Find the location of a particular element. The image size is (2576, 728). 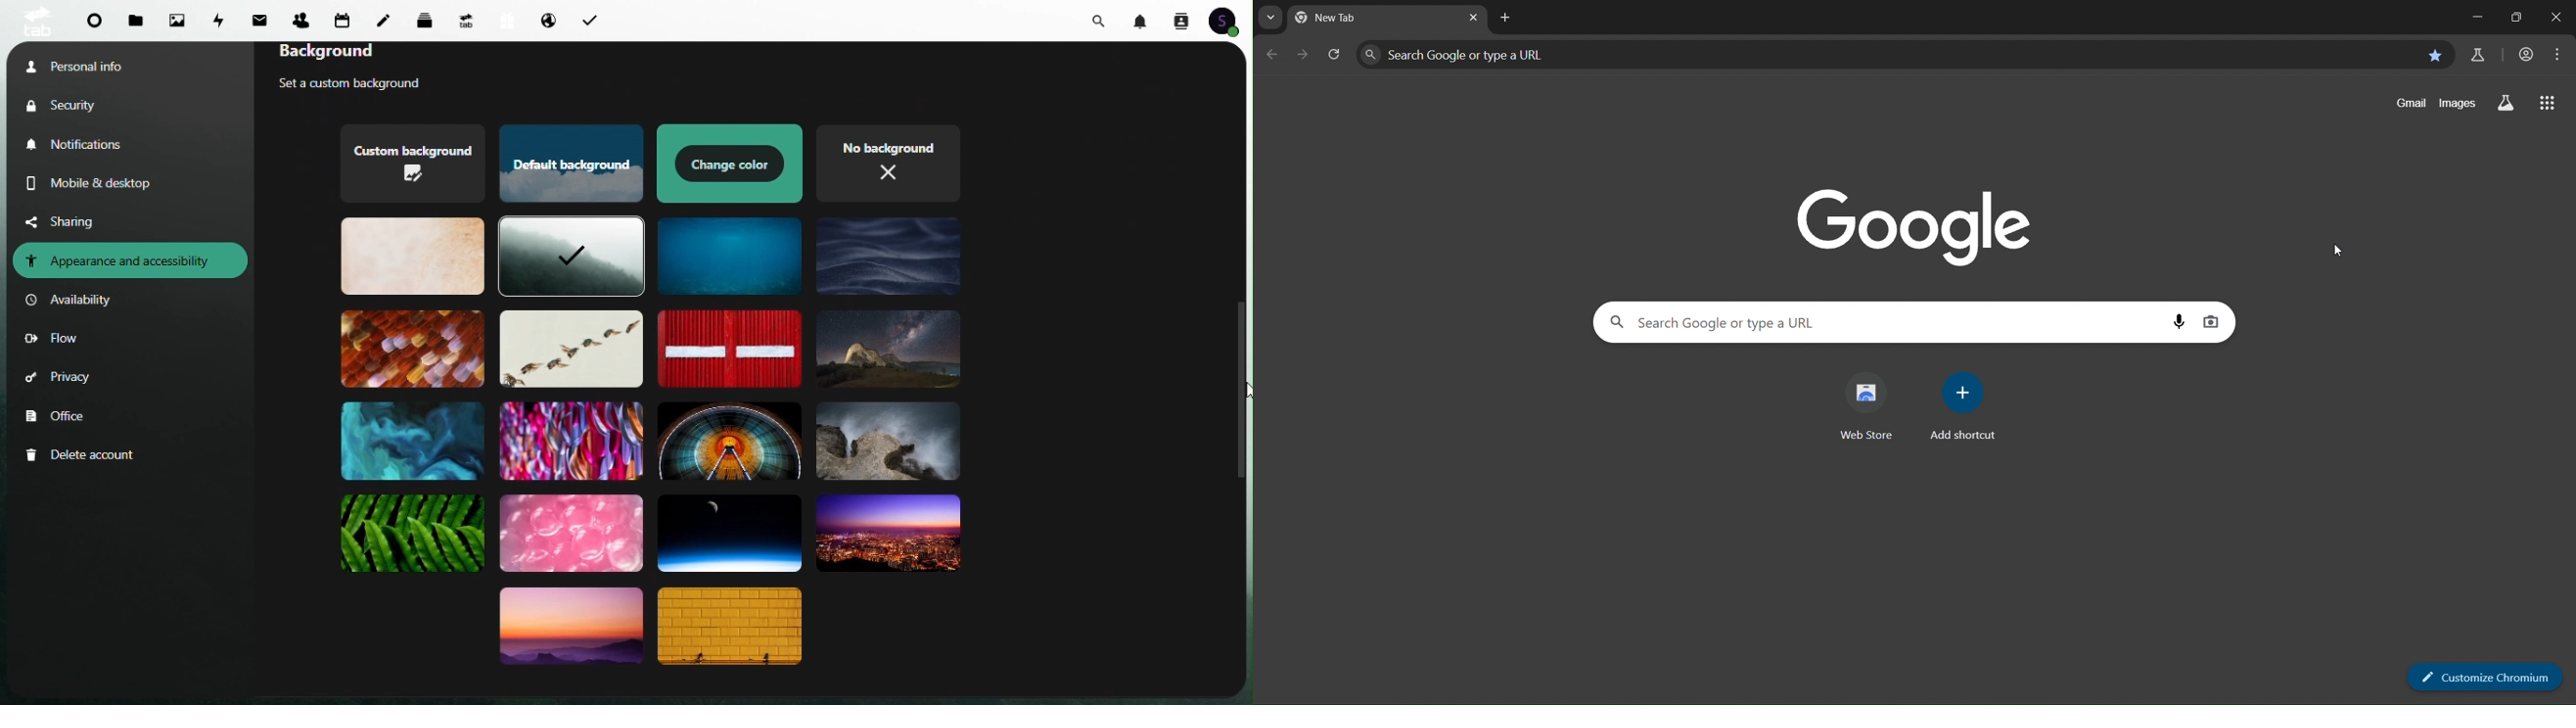

search labs is located at coordinates (2508, 103).